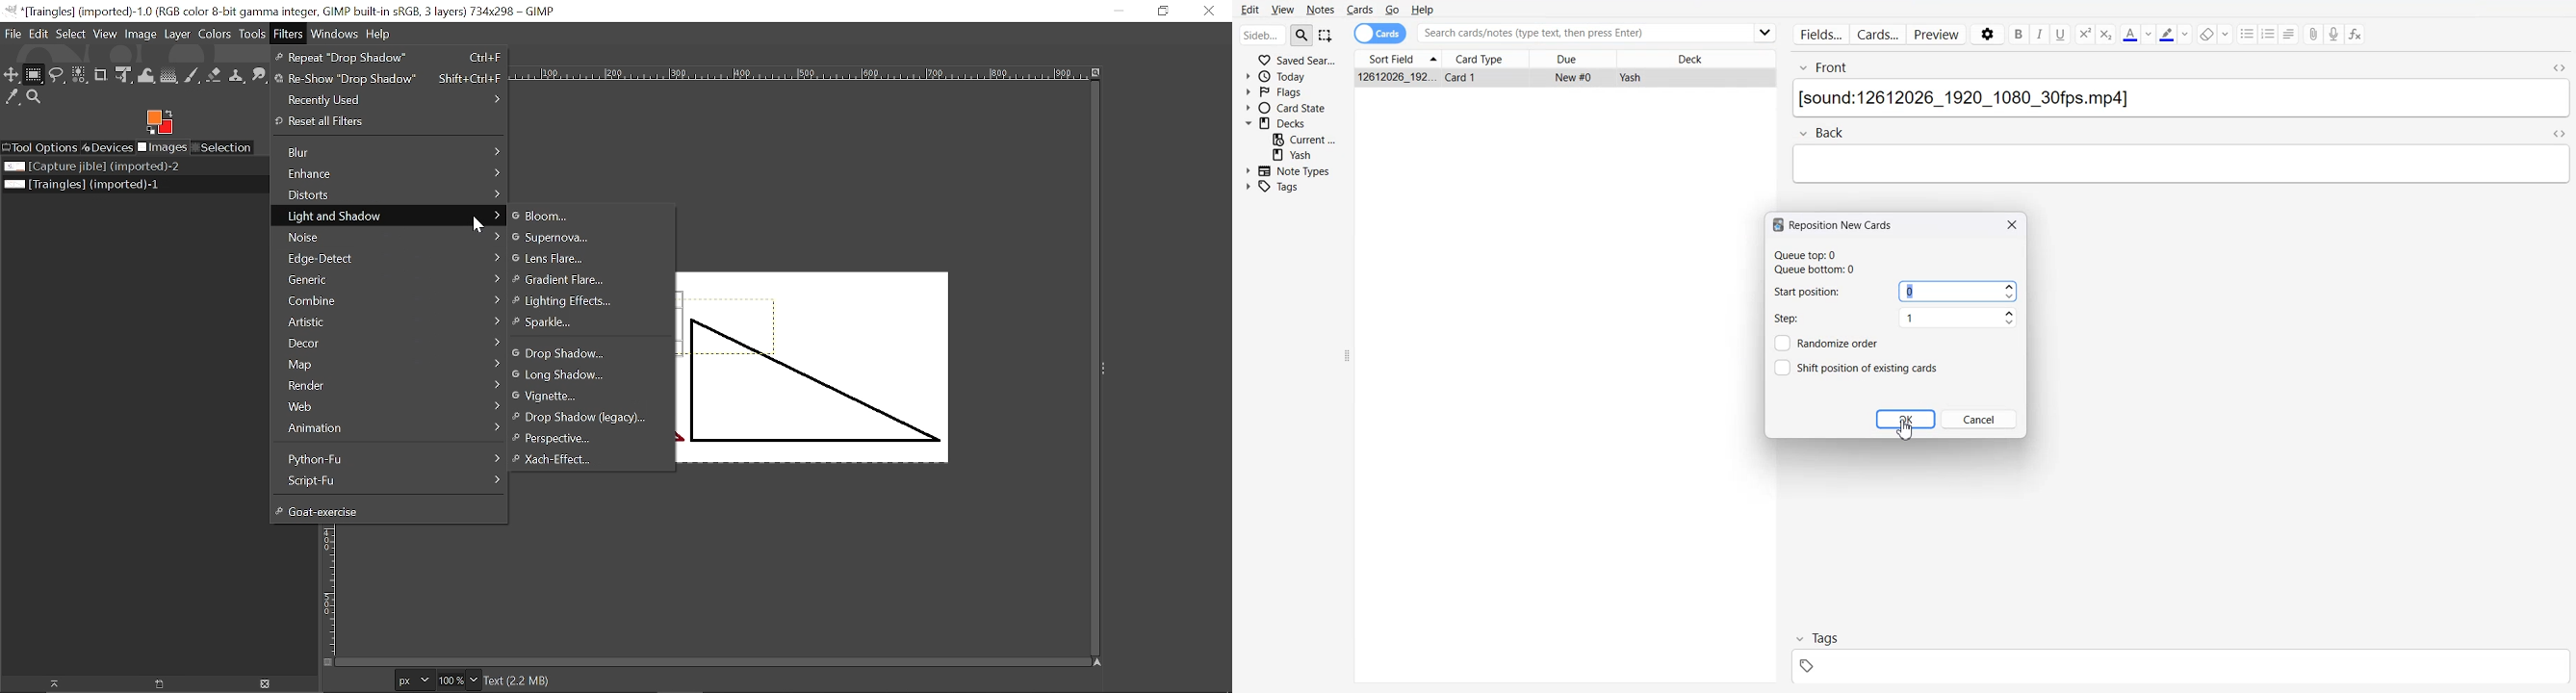 This screenshot has width=2576, height=700. Describe the element at coordinates (1262, 36) in the screenshot. I see `Search bar` at that location.